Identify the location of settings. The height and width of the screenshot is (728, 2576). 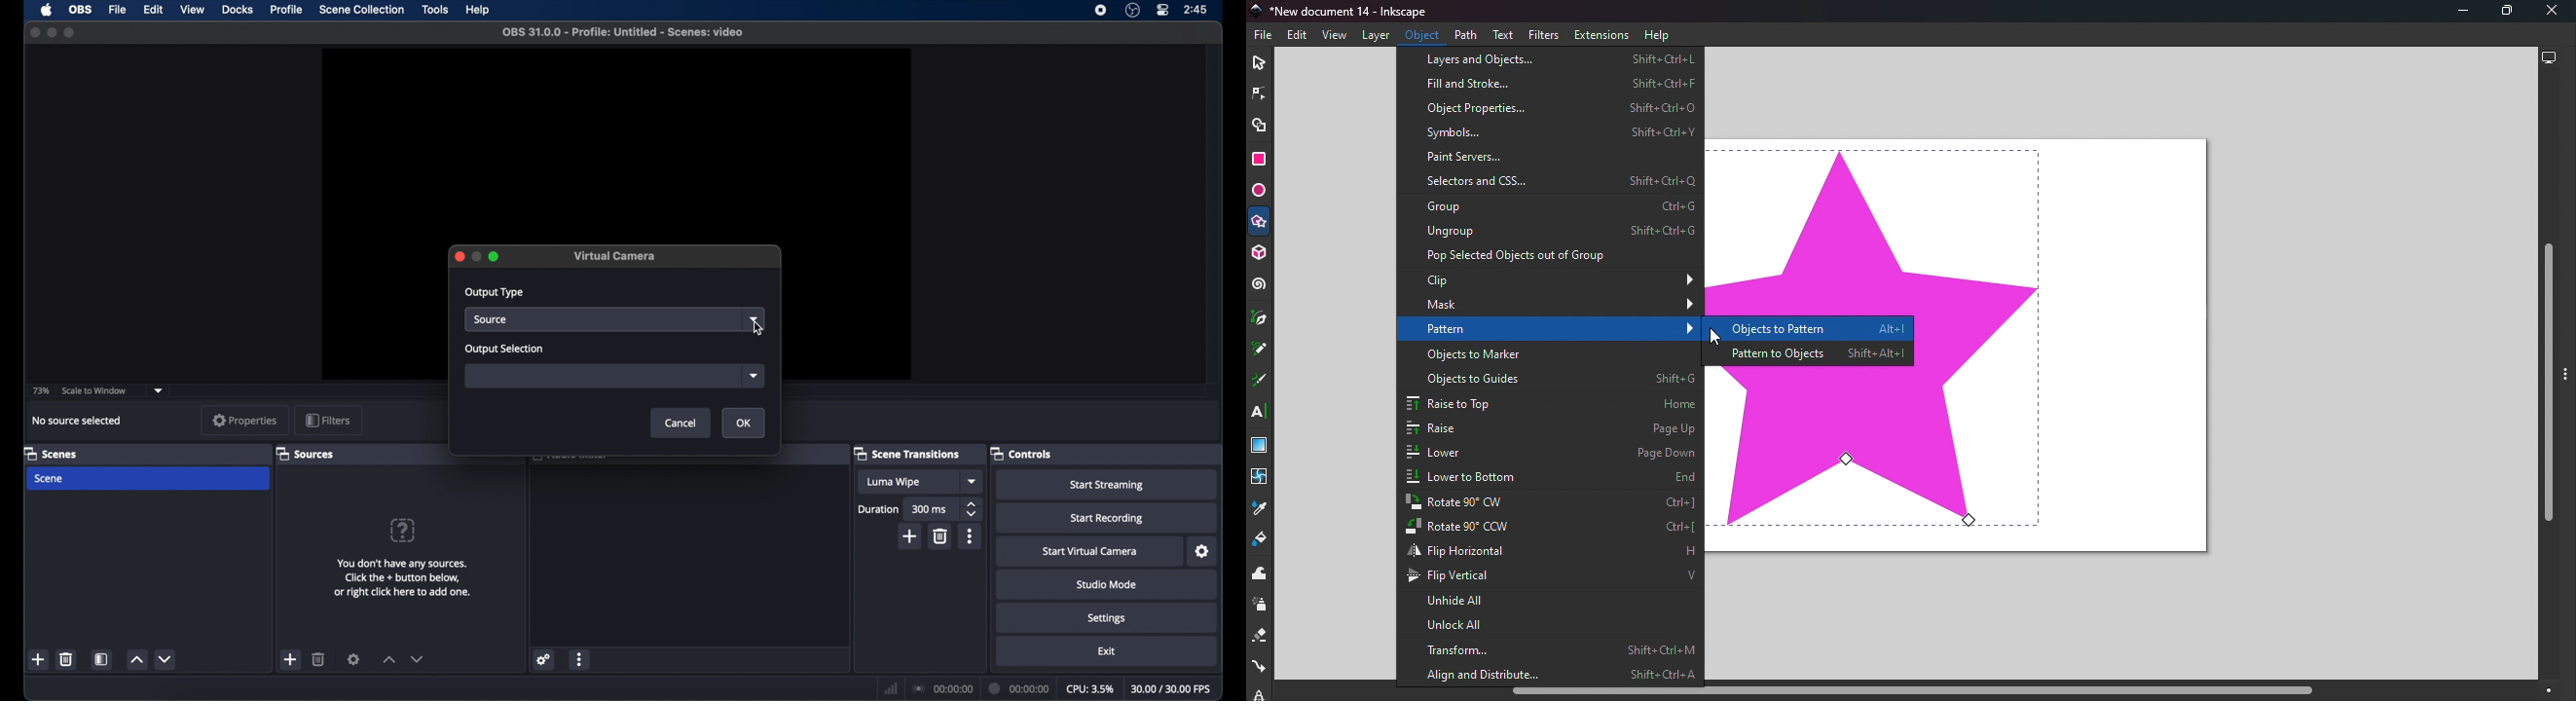
(1201, 552).